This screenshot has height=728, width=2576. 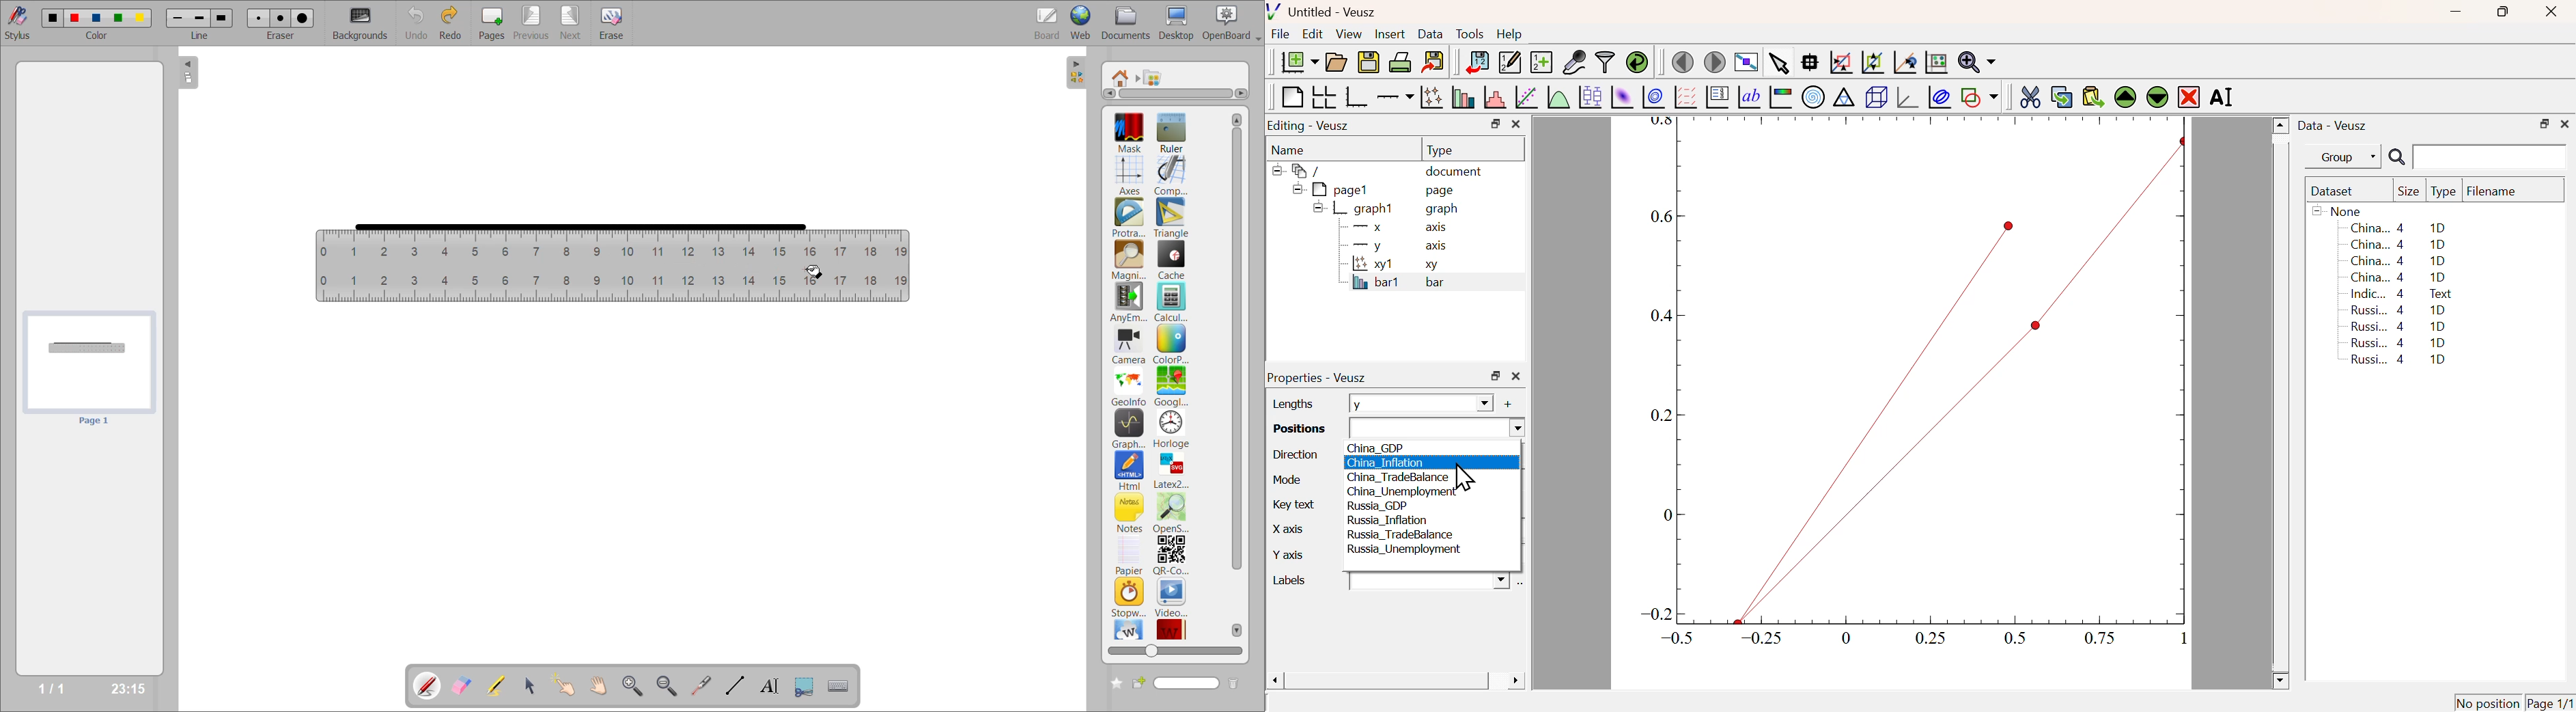 What do you see at coordinates (1299, 532) in the screenshot?
I see `X Axis` at bounding box center [1299, 532].